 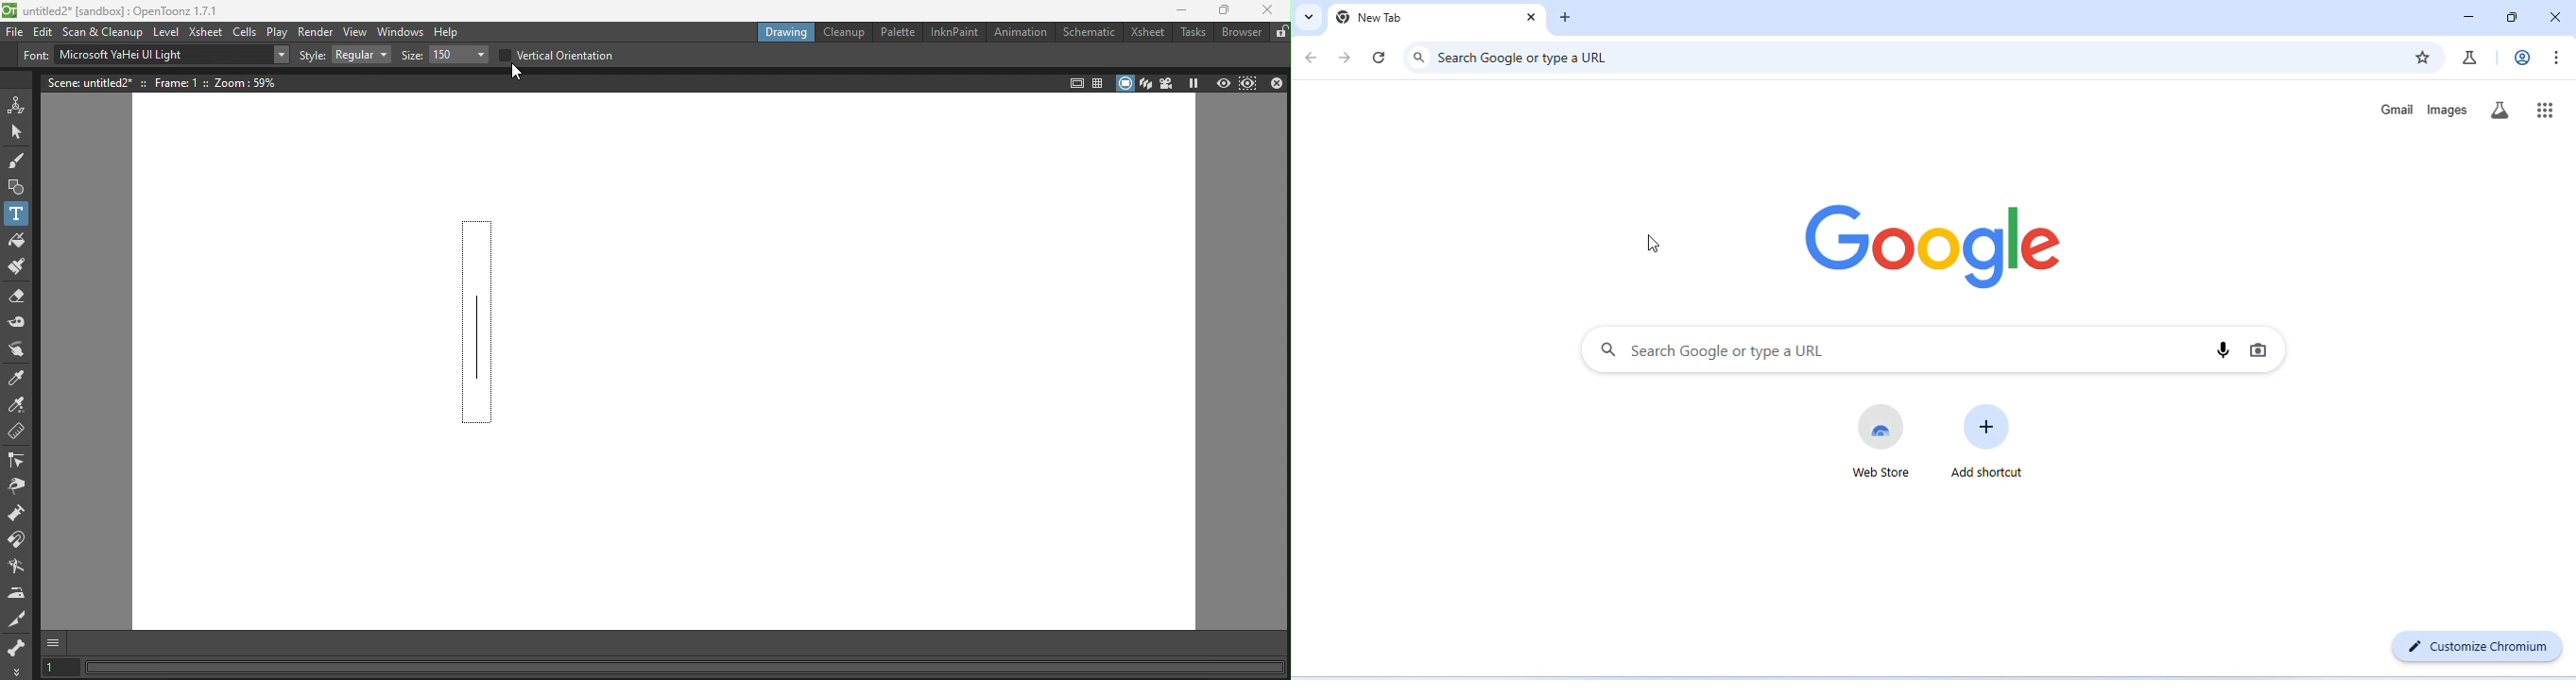 I want to click on Cells, so click(x=246, y=33).